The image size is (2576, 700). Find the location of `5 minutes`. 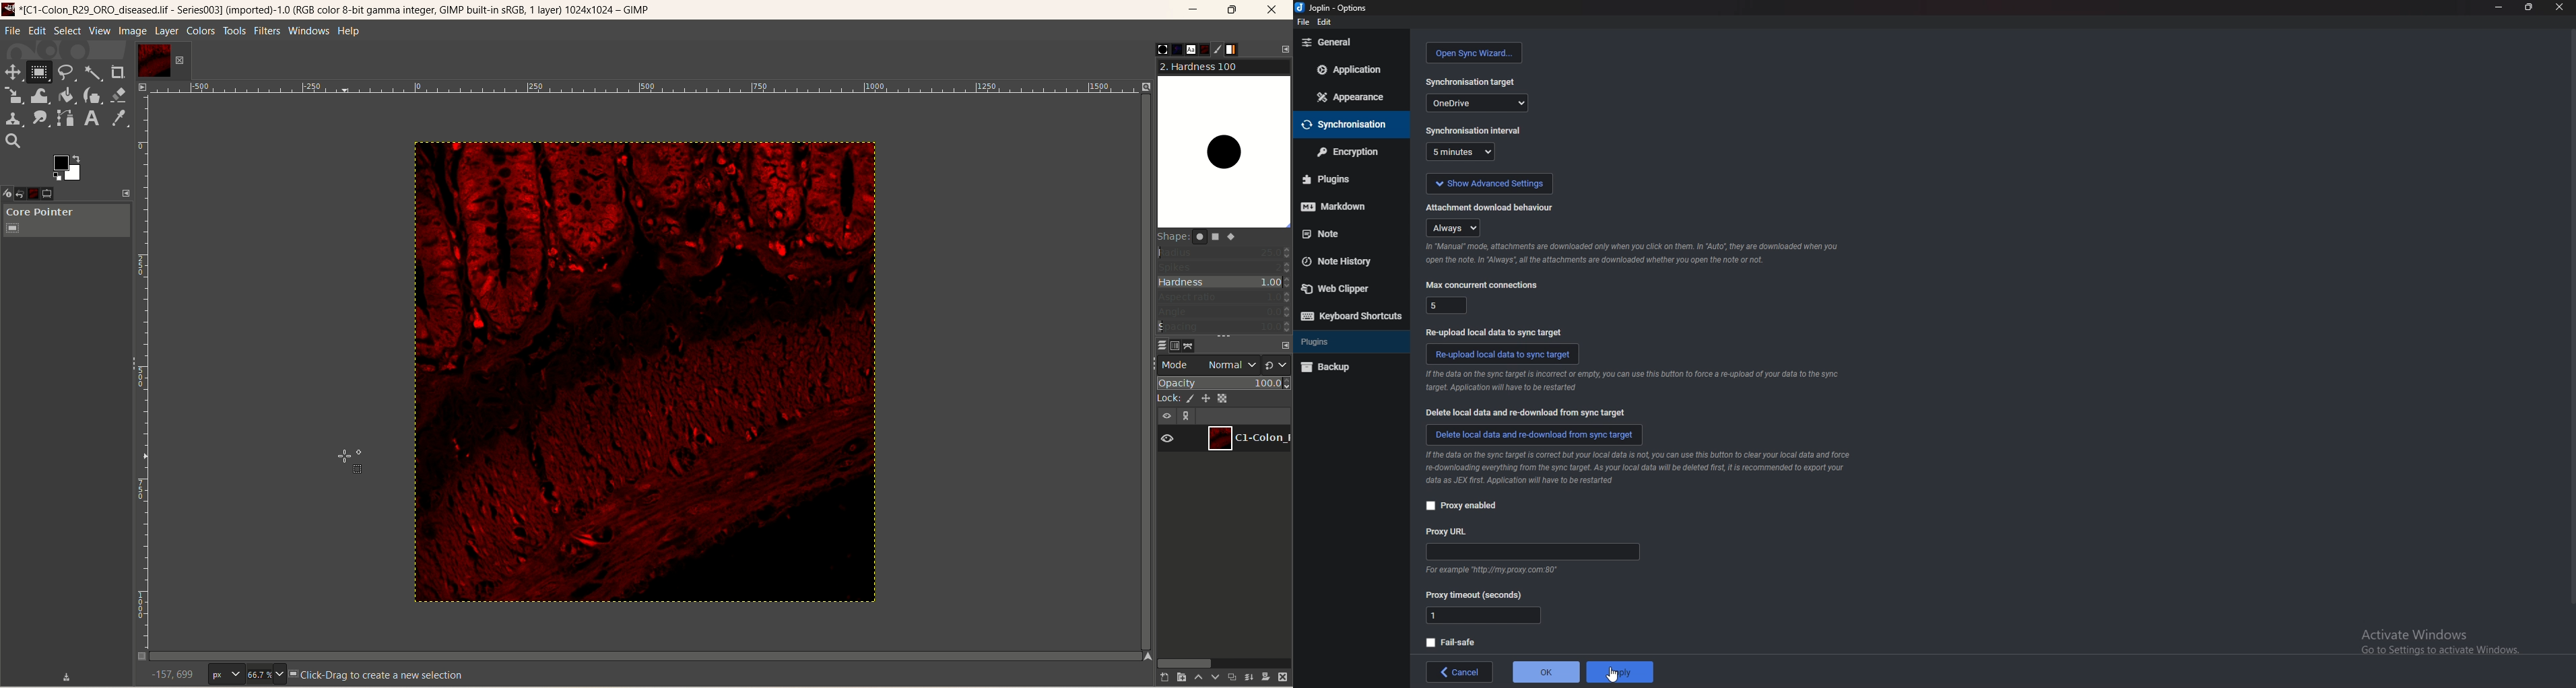

5 minutes is located at coordinates (1459, 152).